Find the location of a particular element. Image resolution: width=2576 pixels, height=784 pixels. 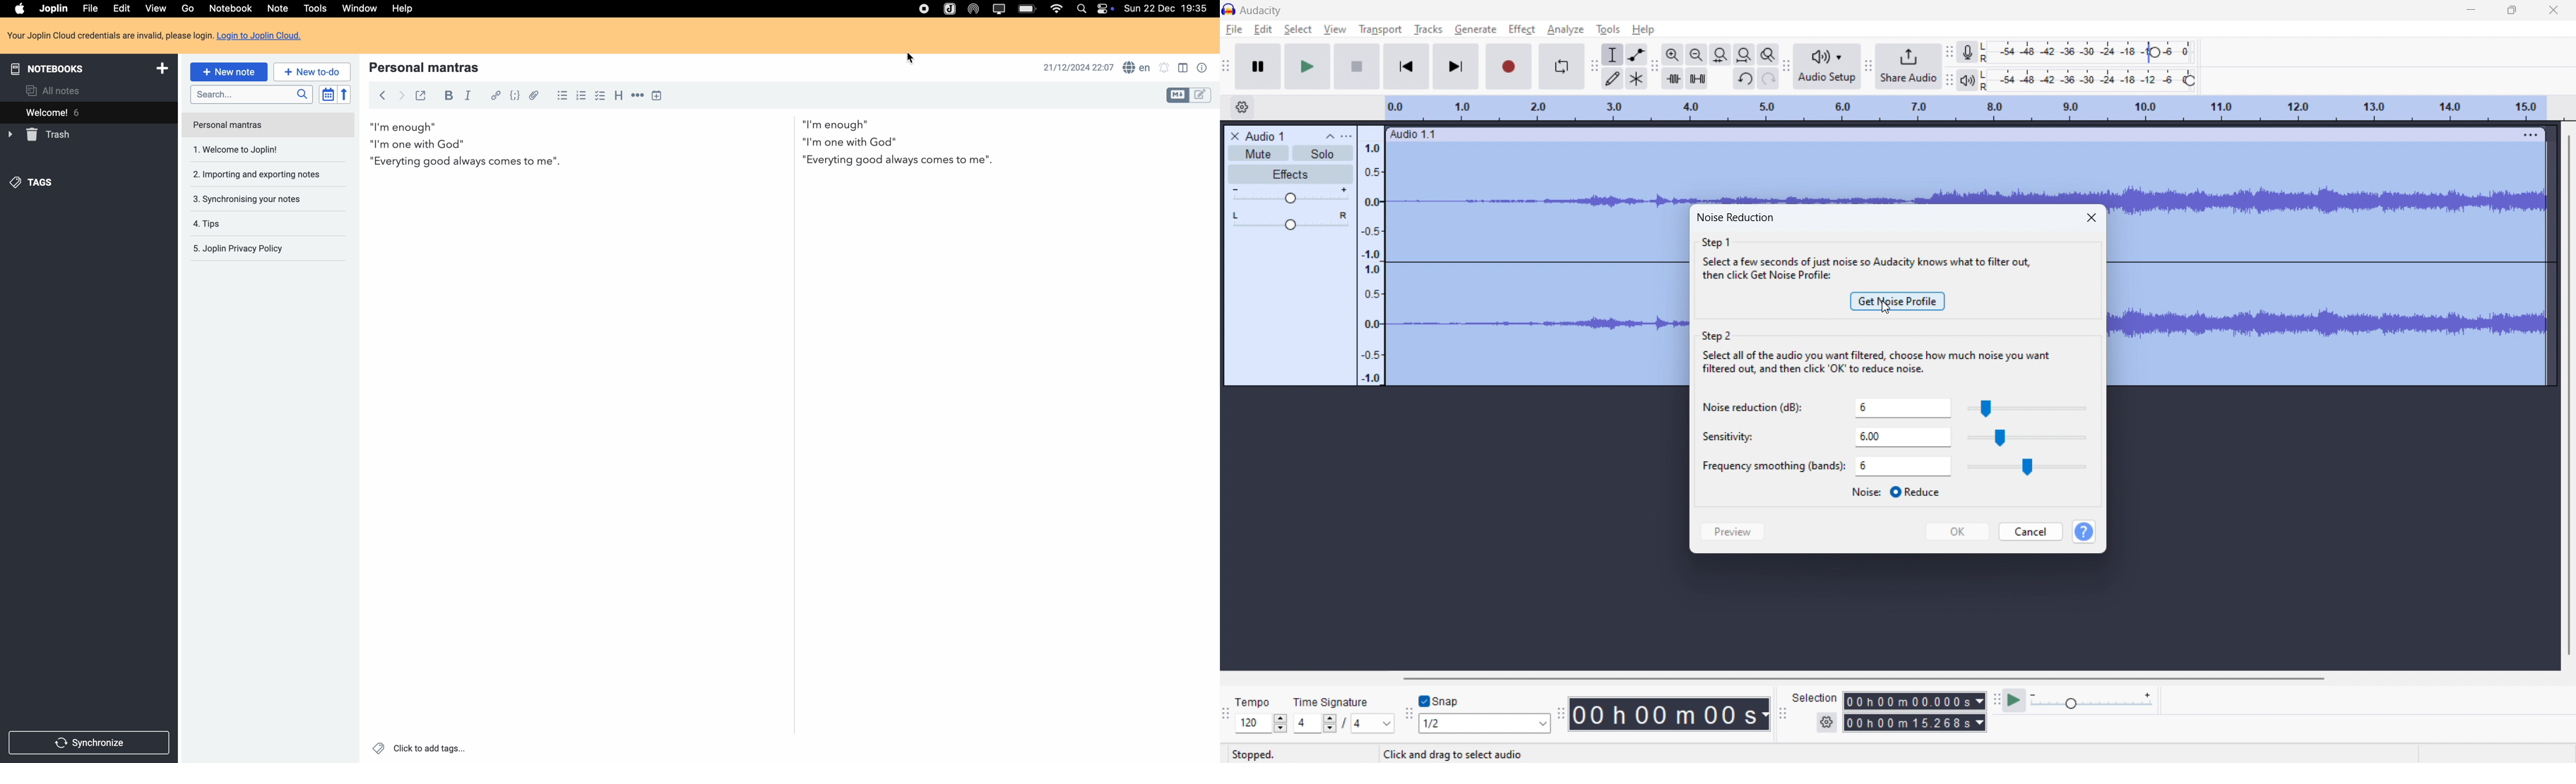

volume is located at coordinates (1290, 194).